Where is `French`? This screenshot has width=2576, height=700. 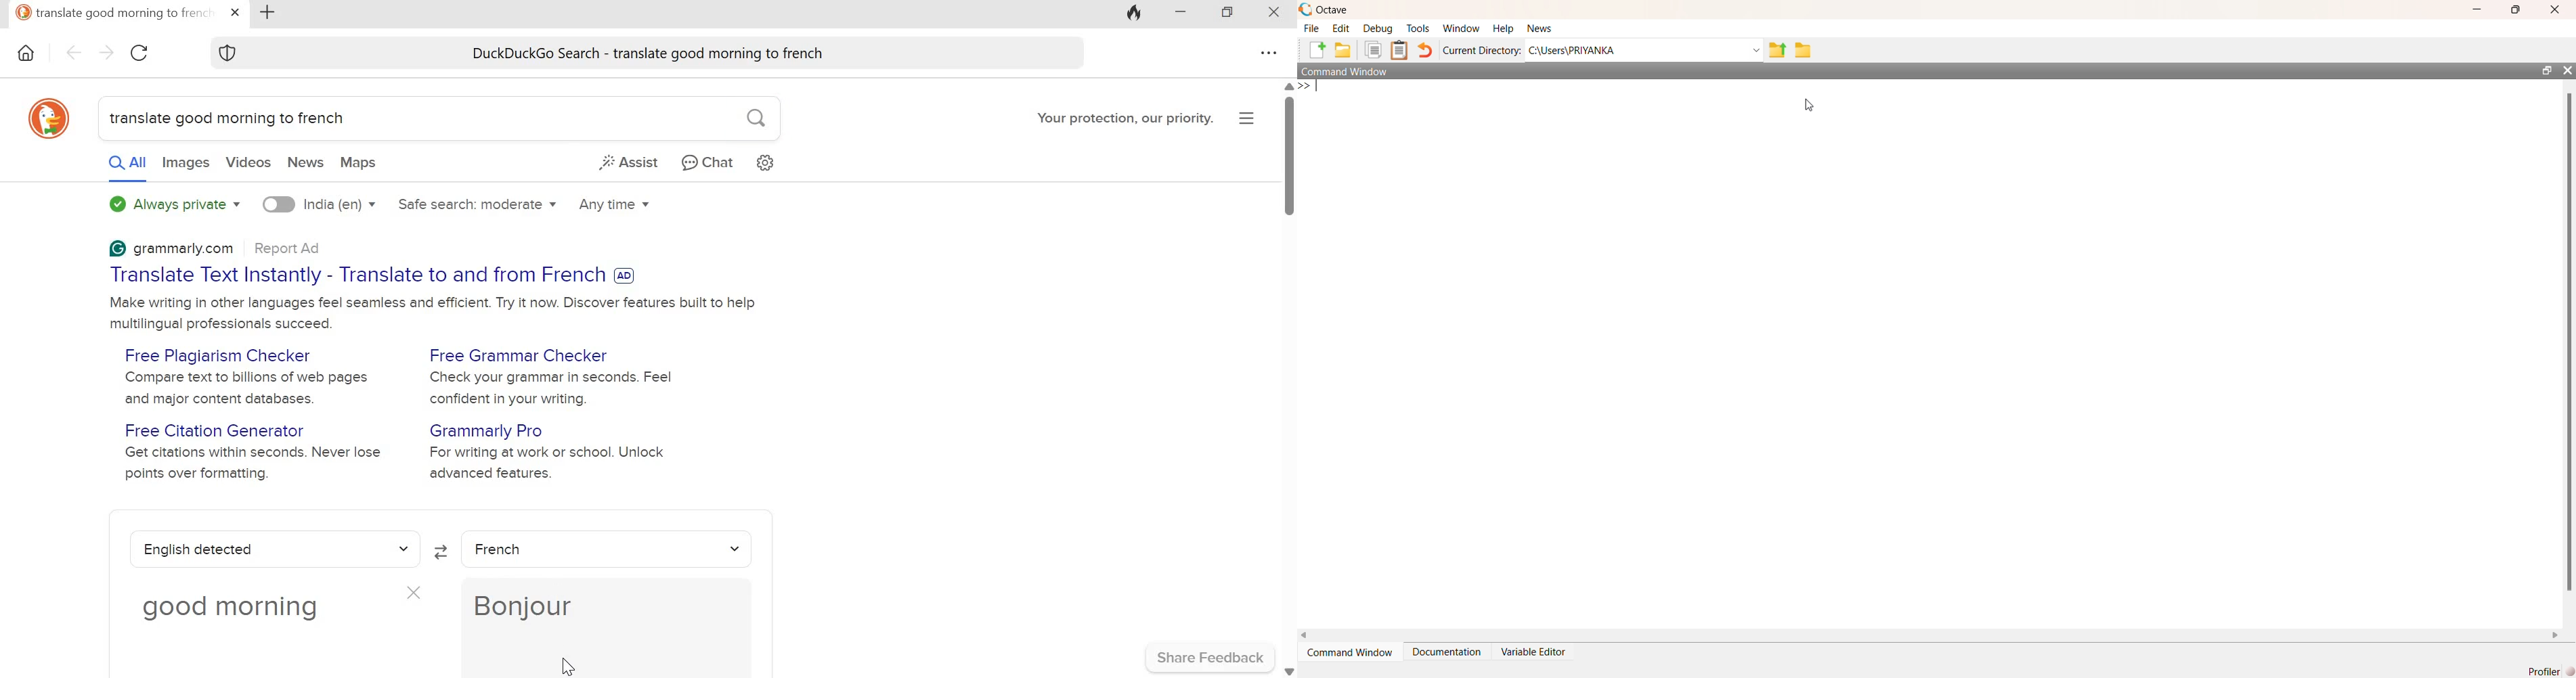
French is located at coordinates (605, 549).